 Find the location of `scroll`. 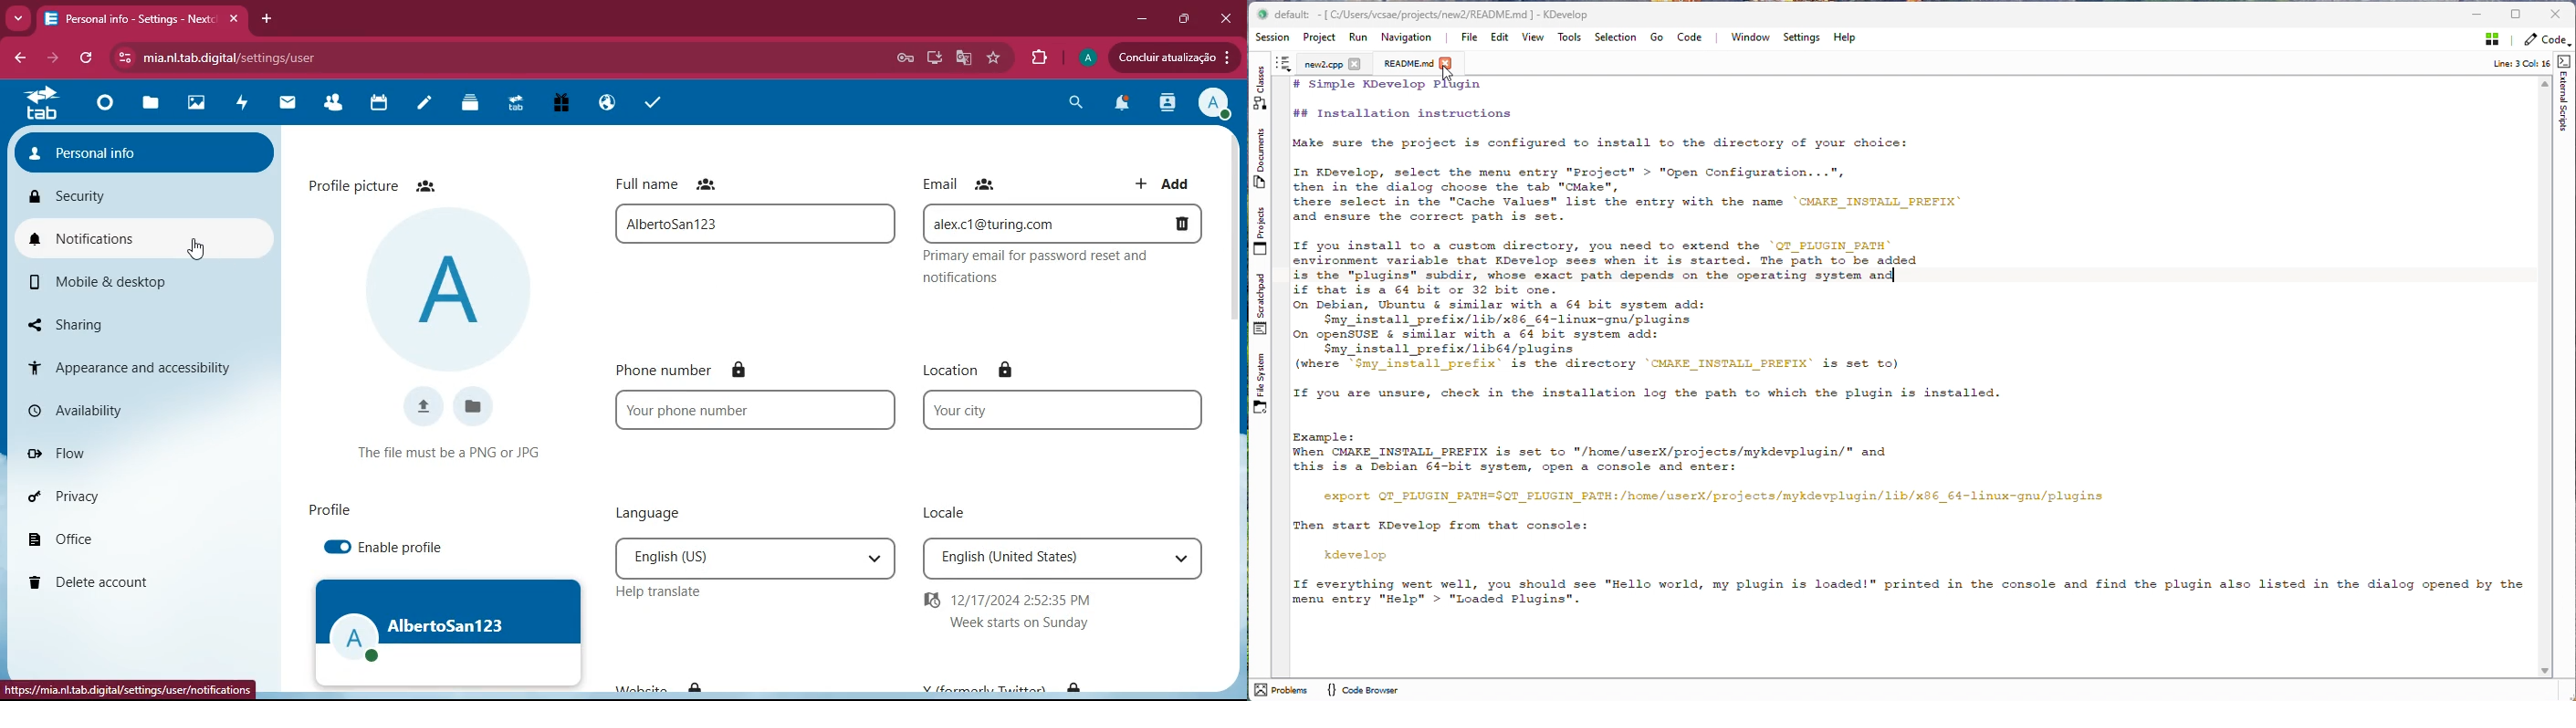

scroll is located at coordinates (1236, 281).